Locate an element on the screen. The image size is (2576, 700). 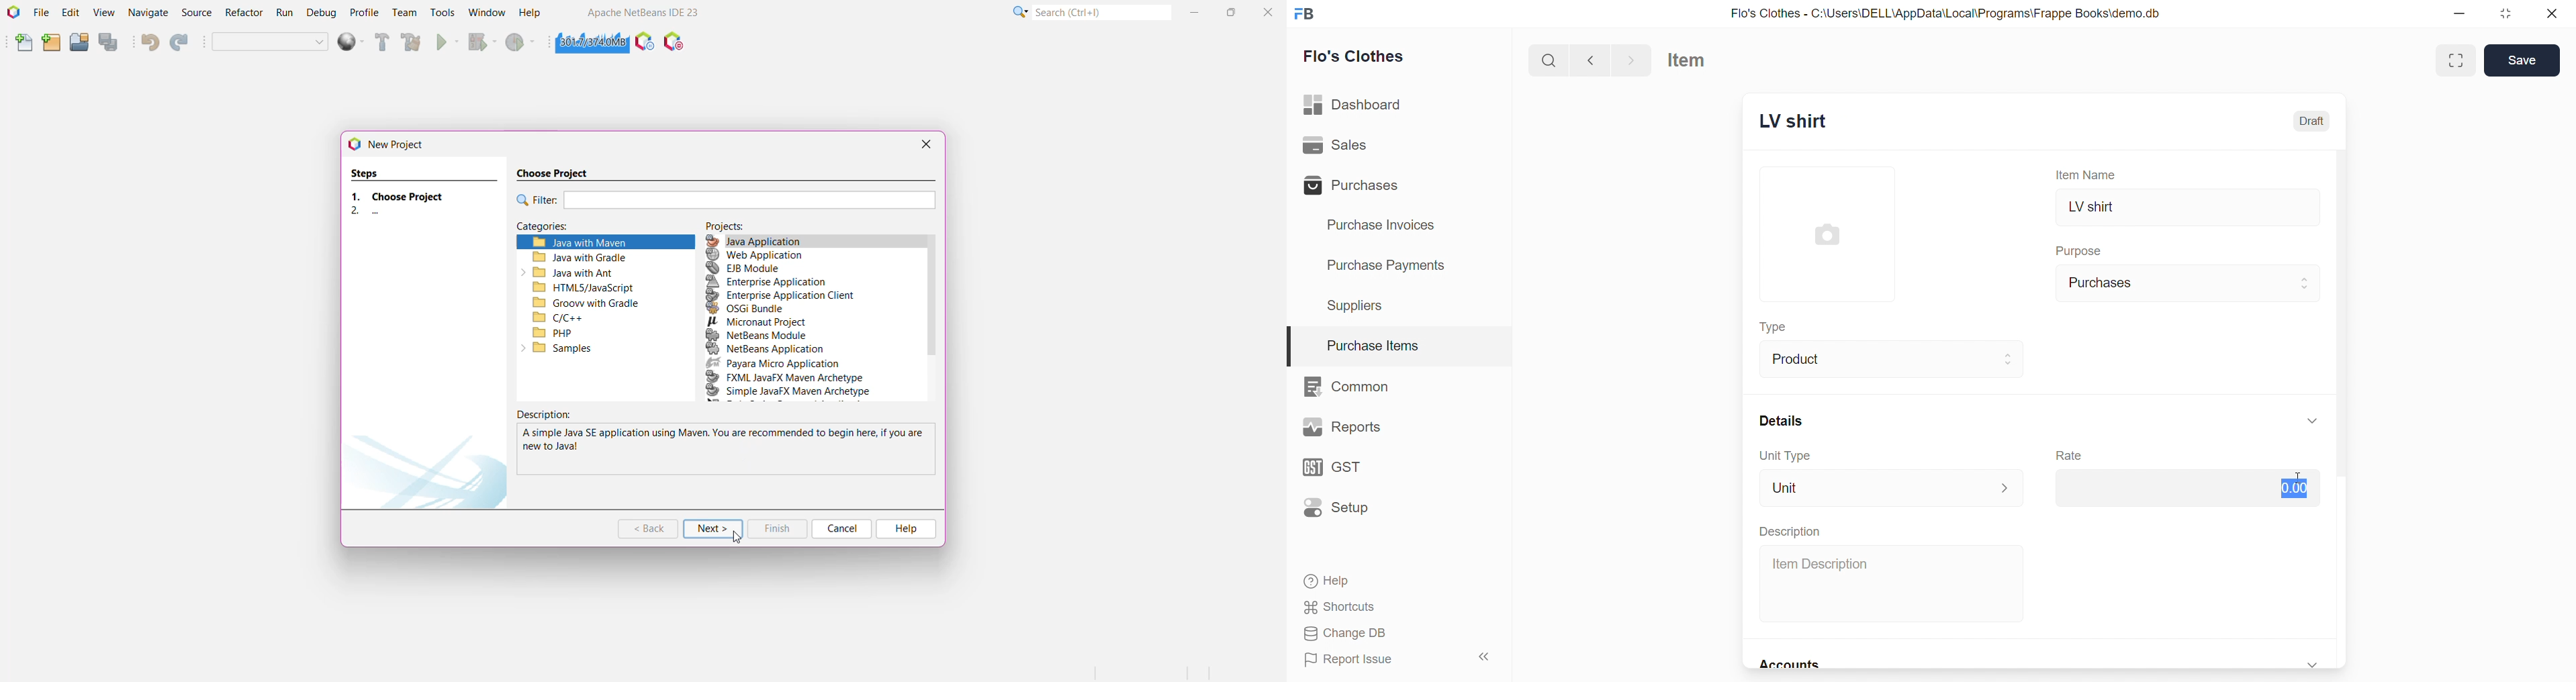
Dashboard is located at coordinates (1359, 103).